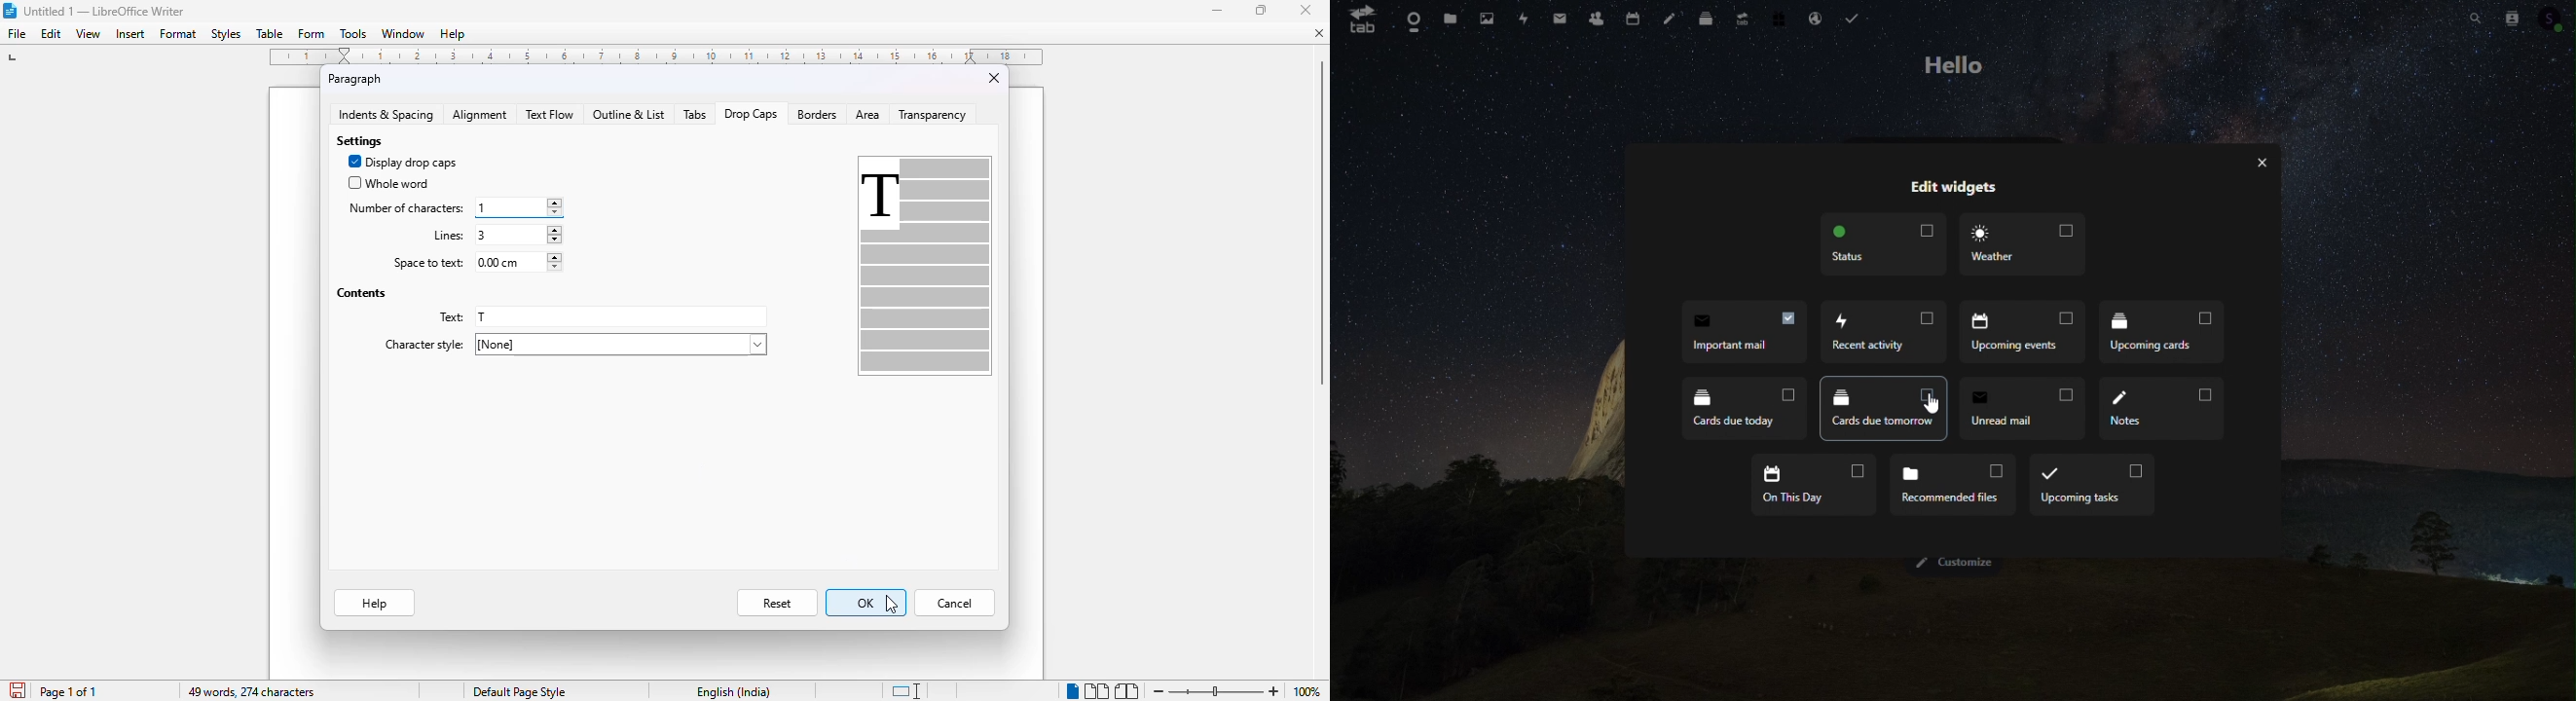 The width and height of the screenshot is (2576, 728). I want to click on click to save document, so click(18, 690).